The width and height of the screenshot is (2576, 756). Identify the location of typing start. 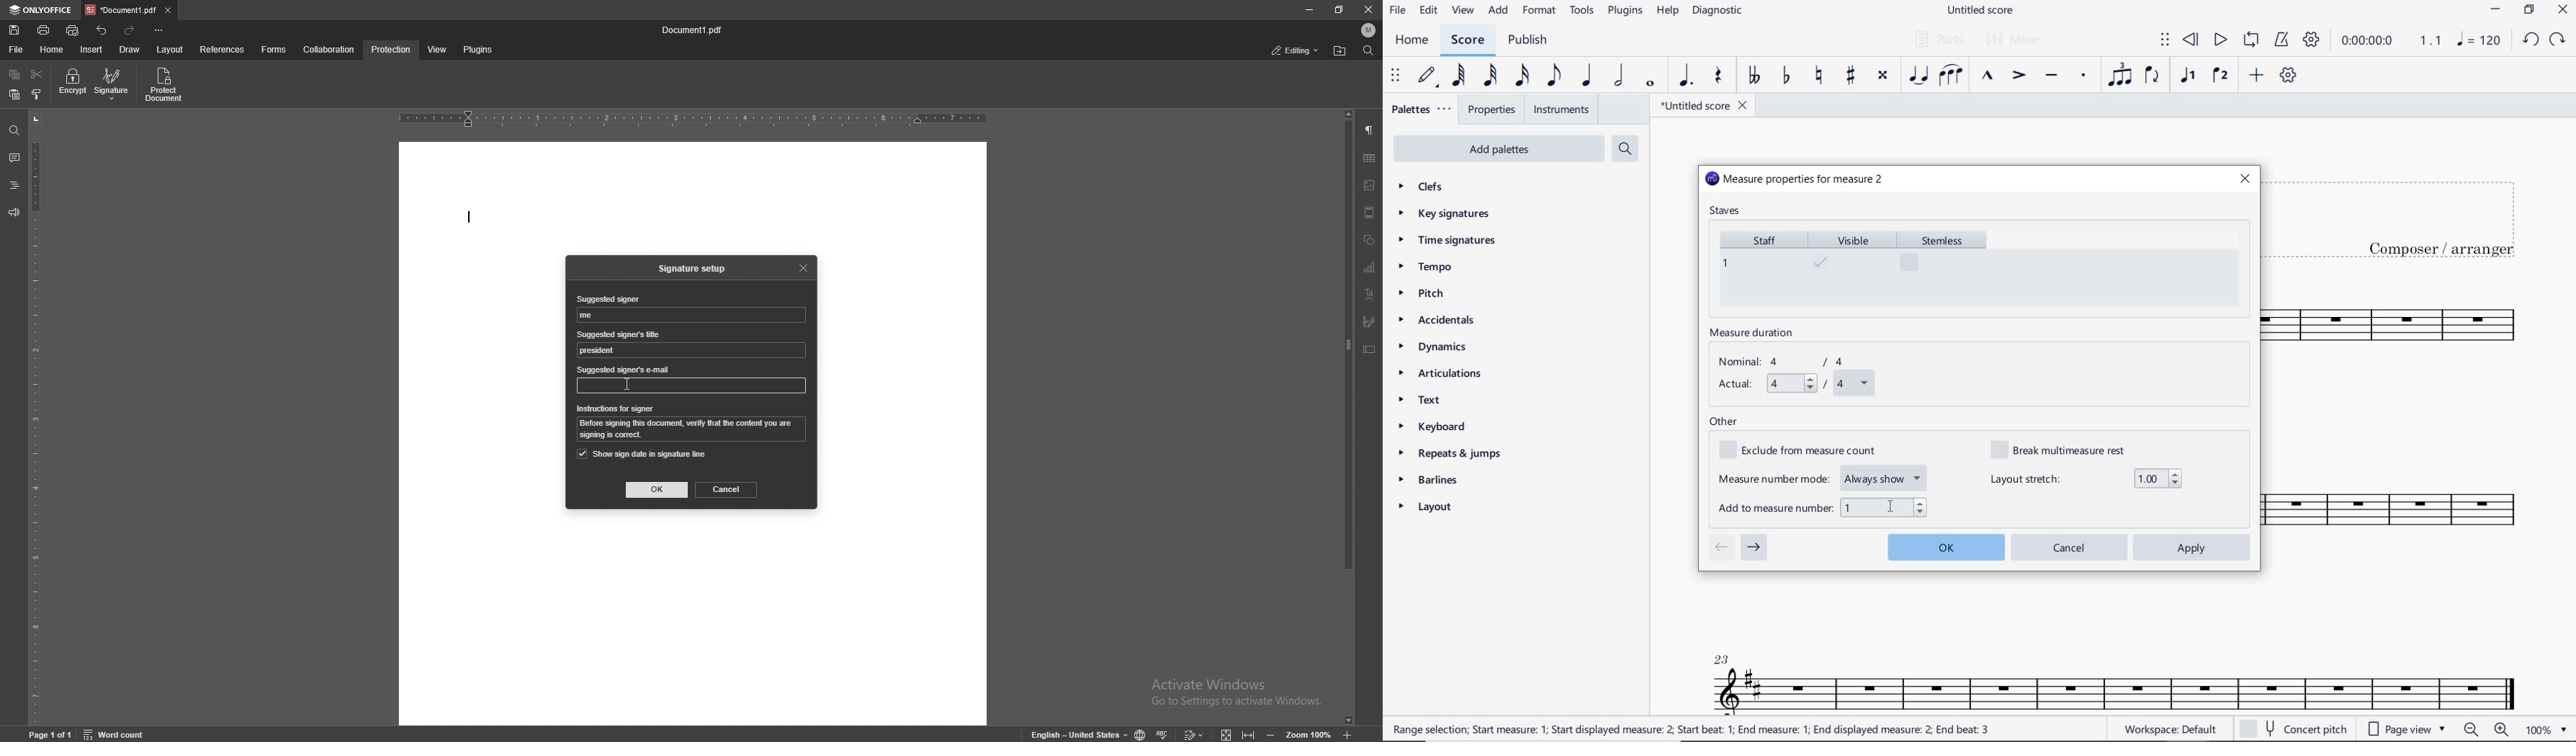
(475, 219).